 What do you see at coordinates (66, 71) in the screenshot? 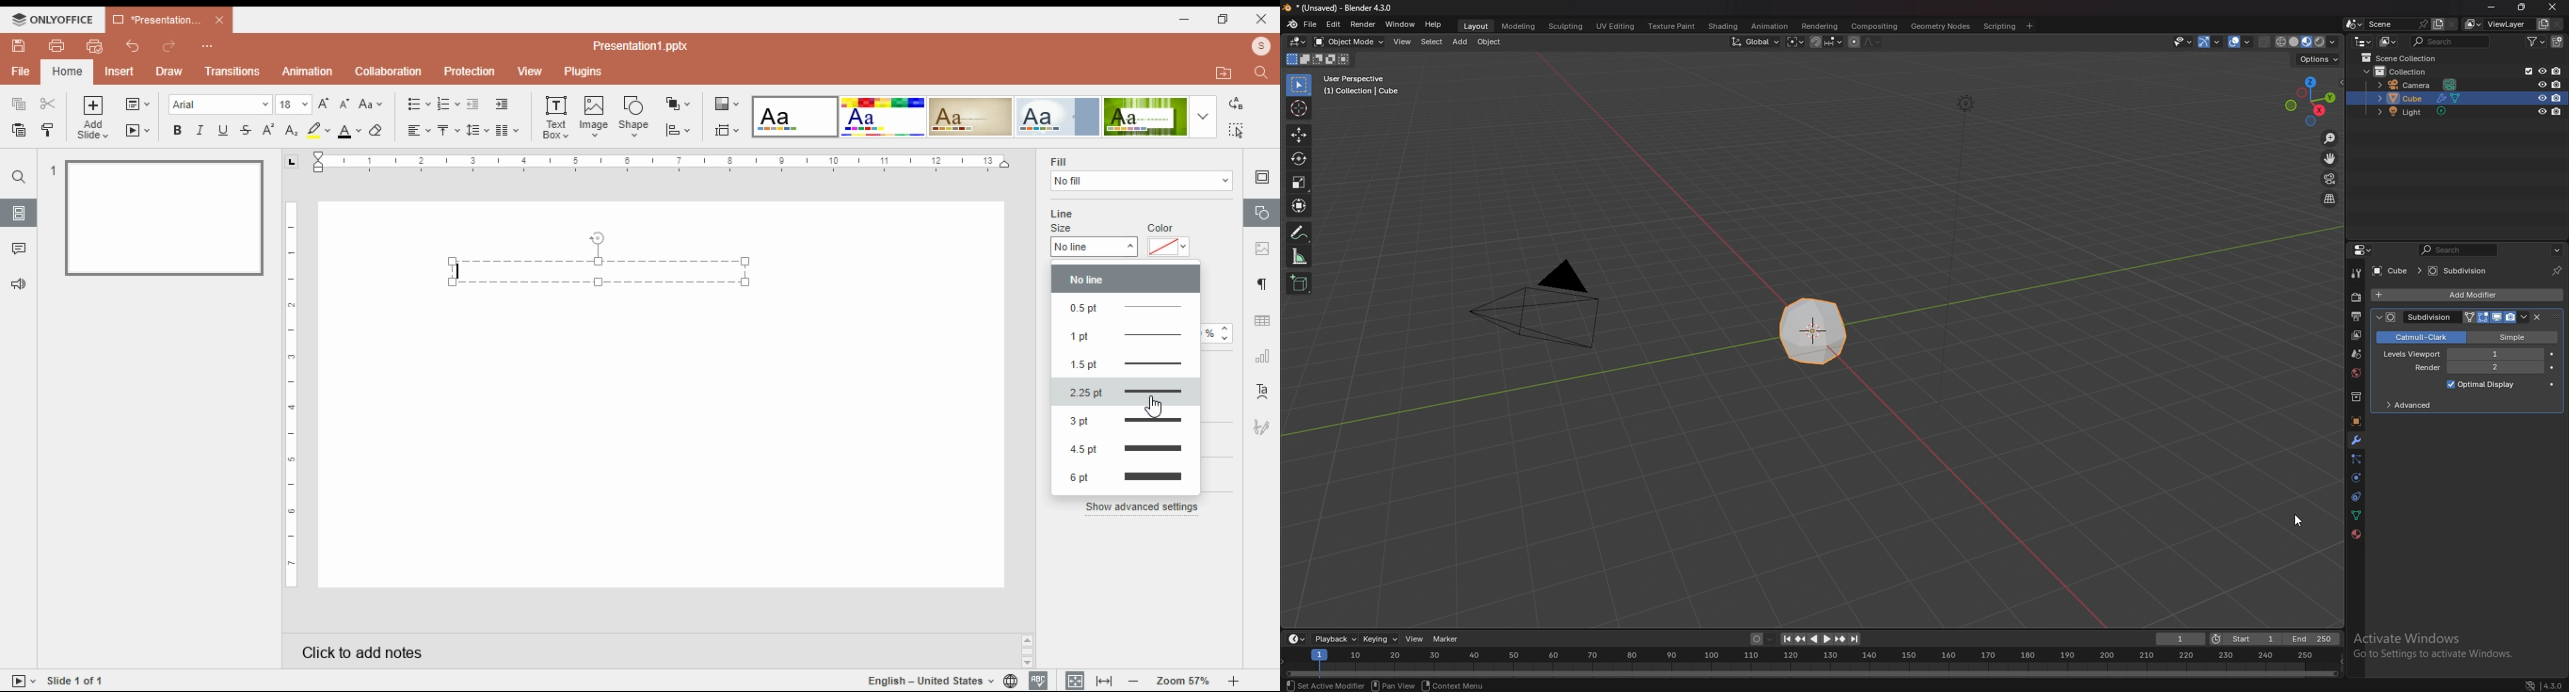
I see `home` at bounding box center [66, 71].